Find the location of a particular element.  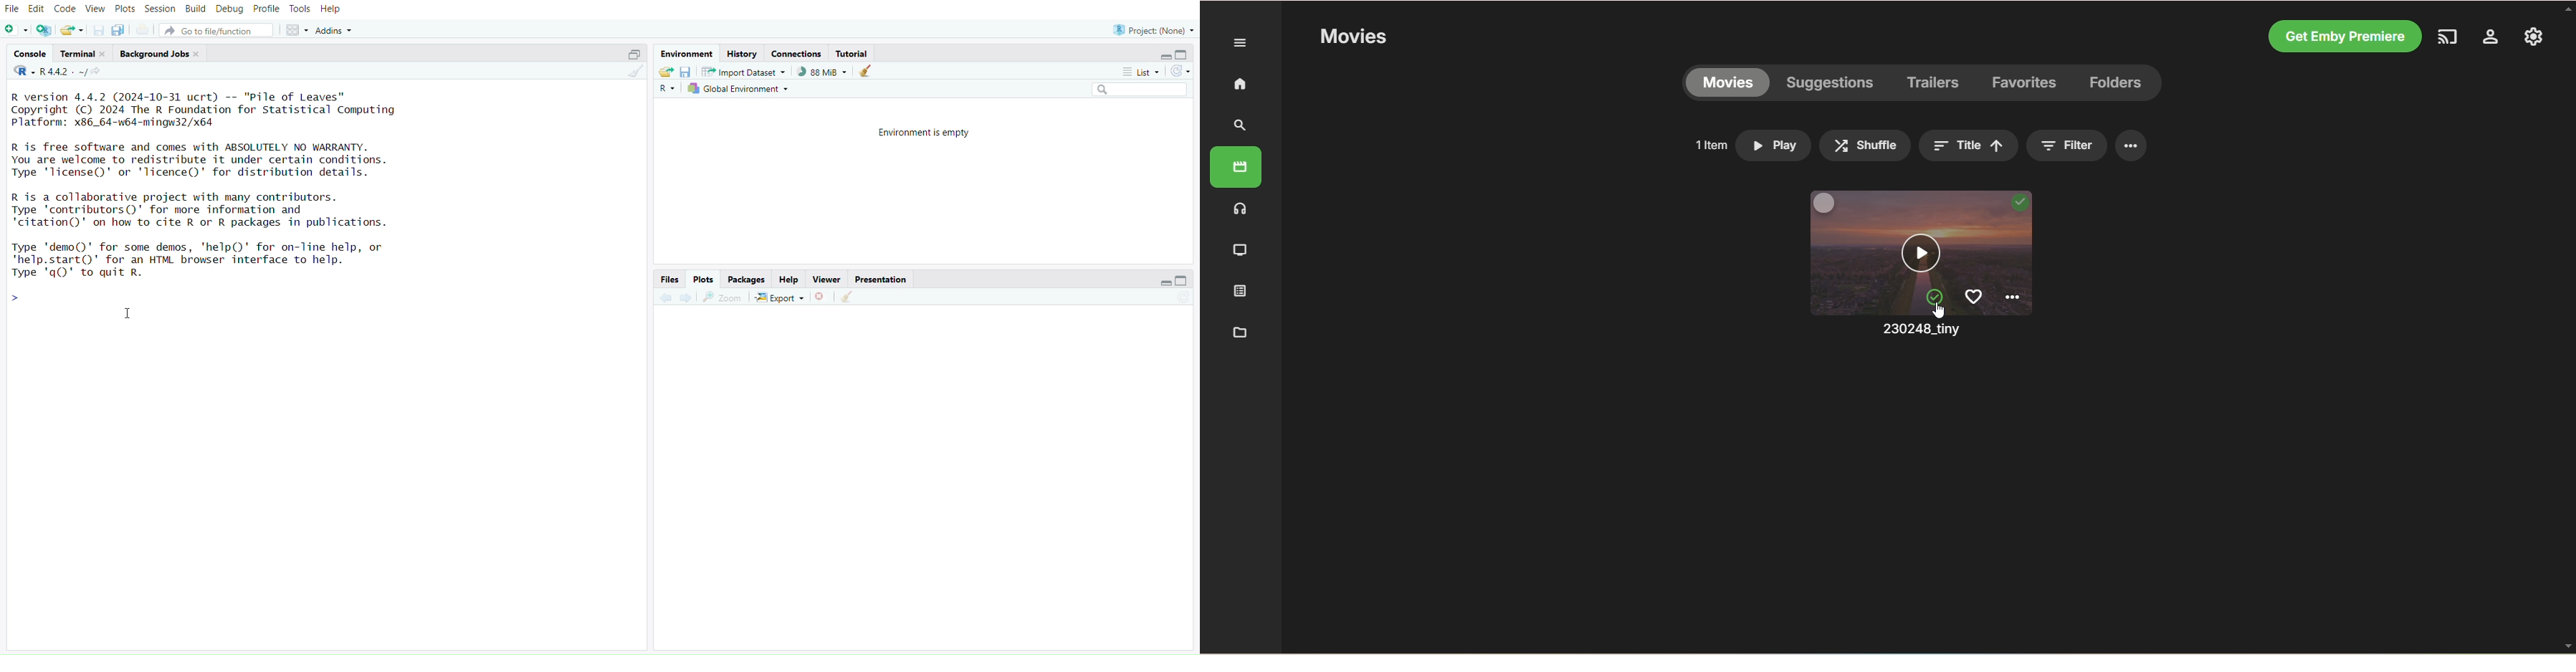

import dataset is located at coordinates (744, 72).